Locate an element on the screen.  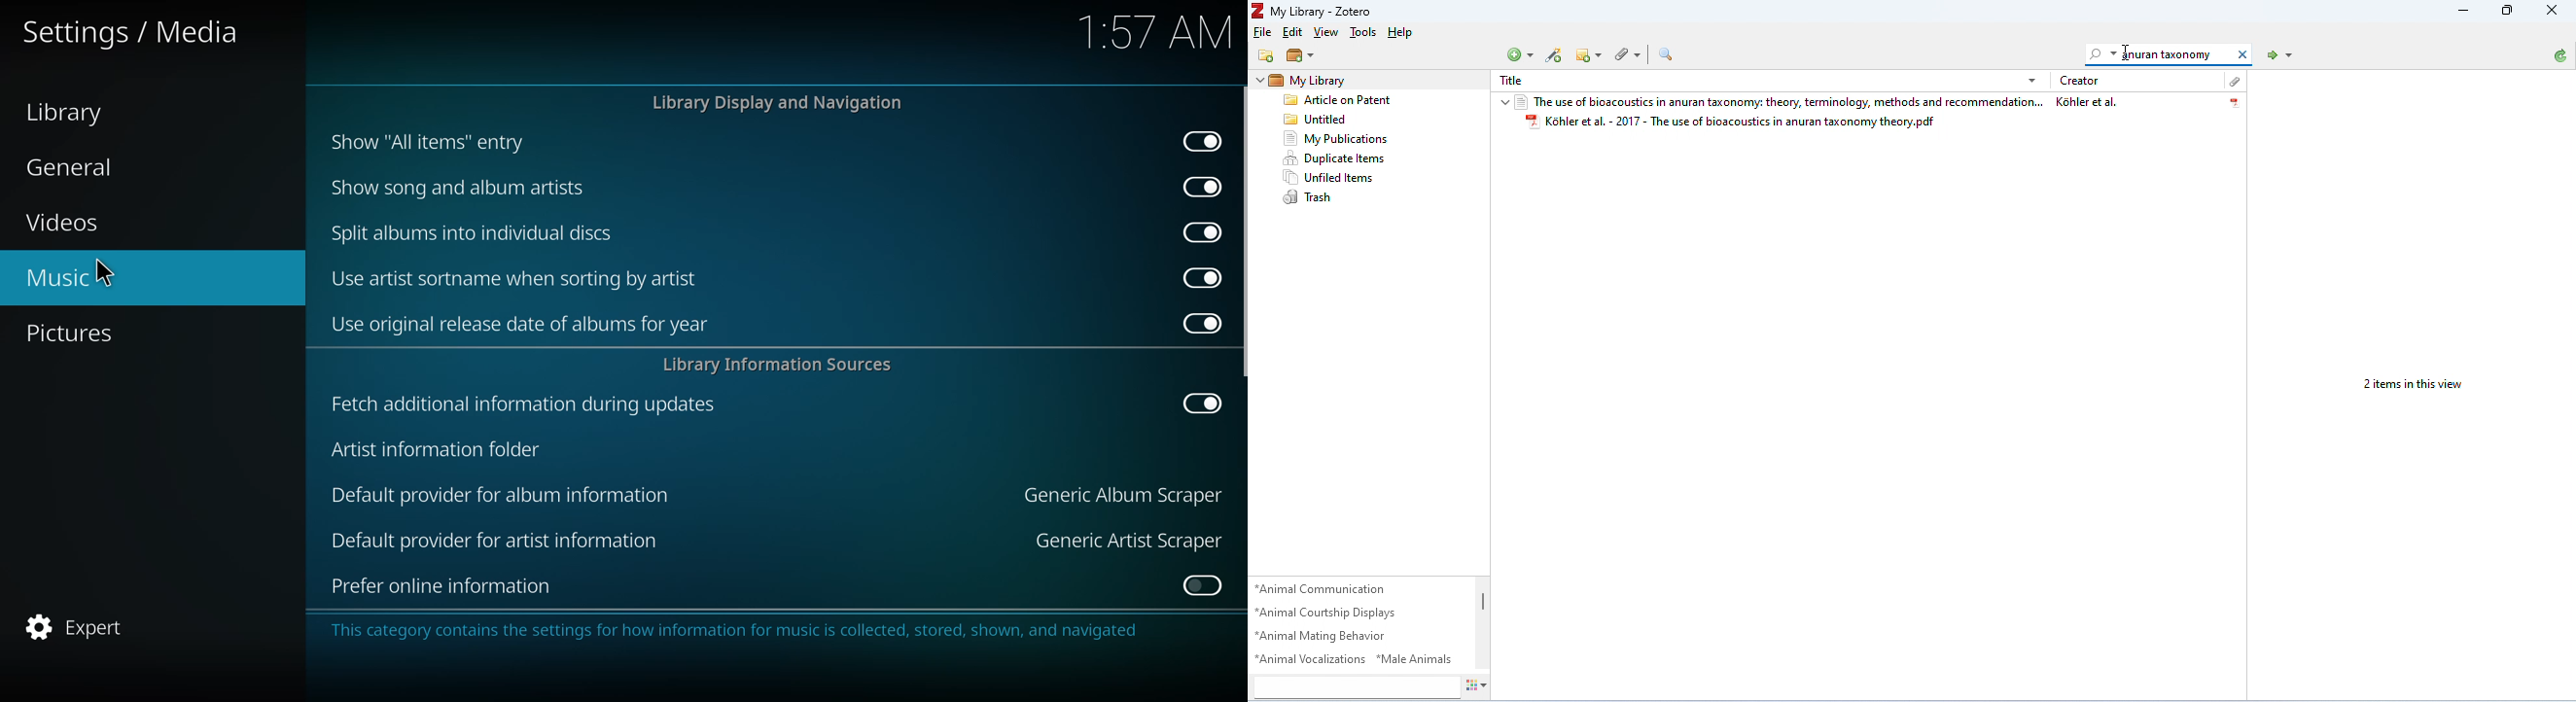
*Animal Mating Behavior is located at coordinates (1331, 636).